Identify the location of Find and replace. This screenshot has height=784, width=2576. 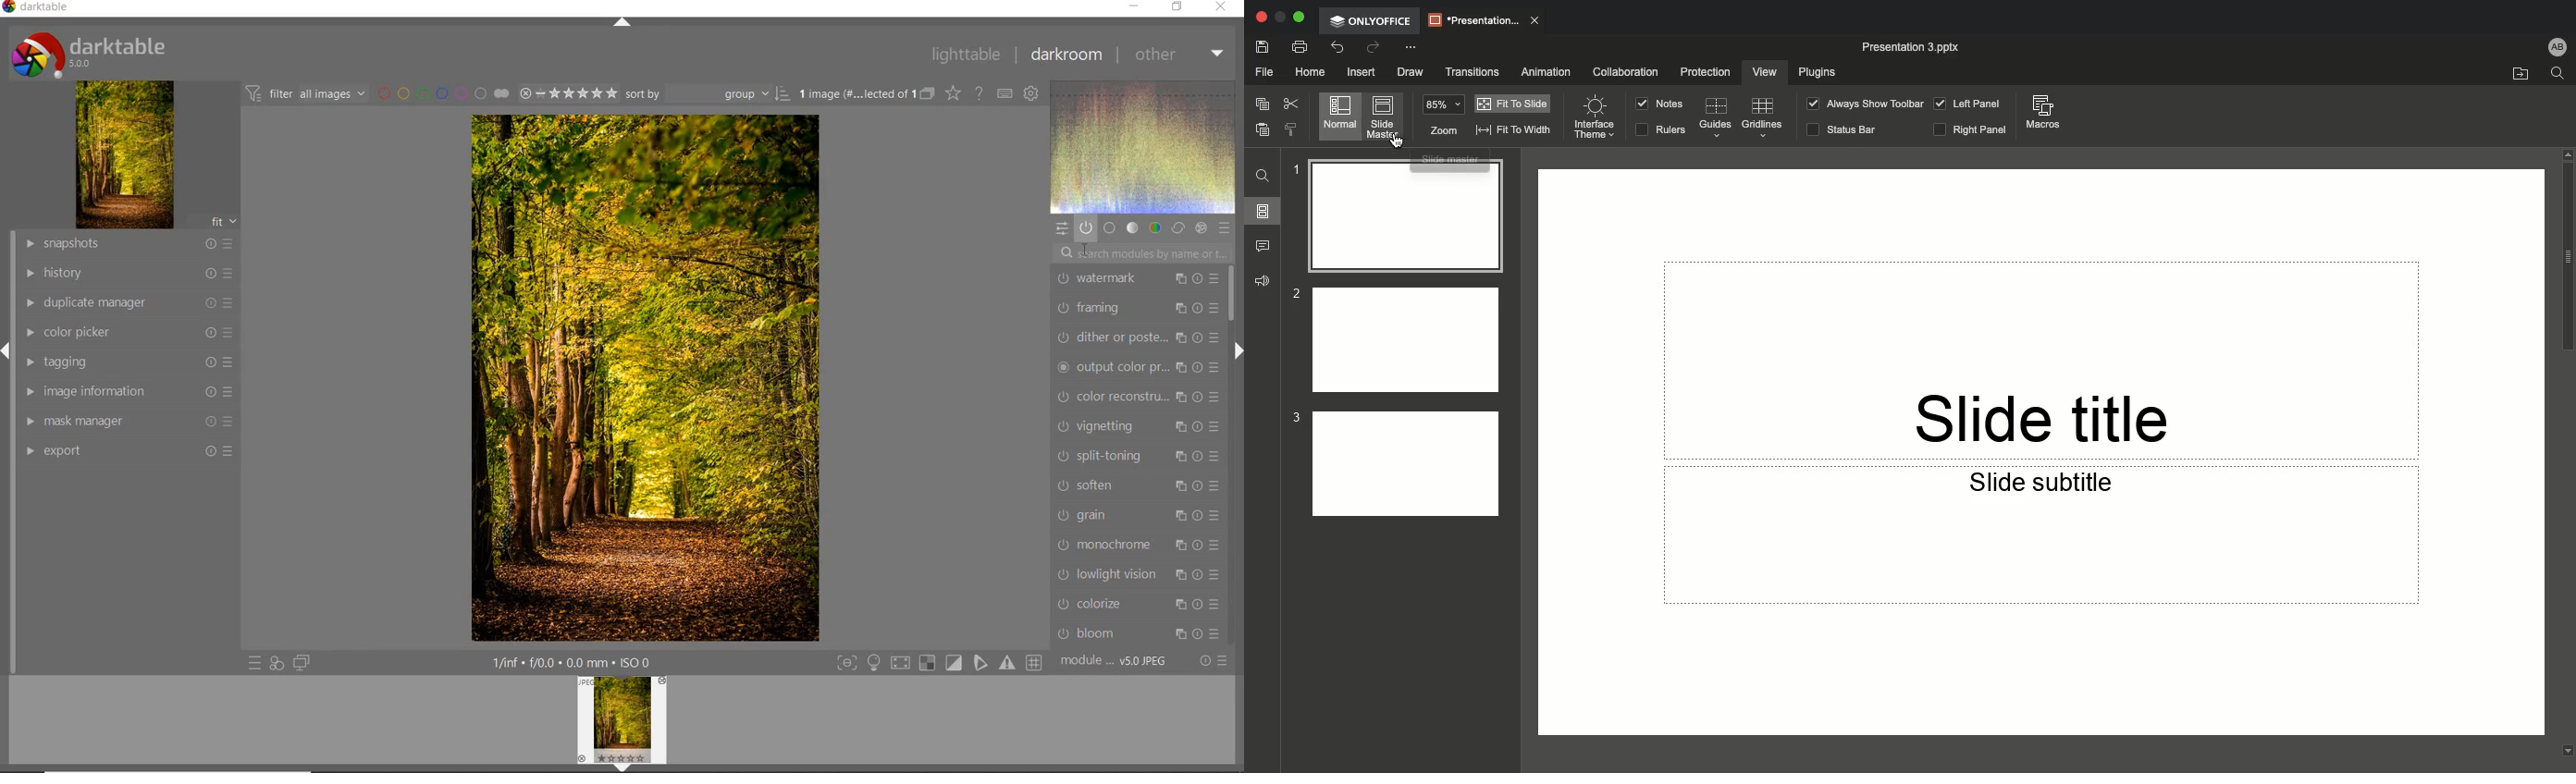
(1263, 174).